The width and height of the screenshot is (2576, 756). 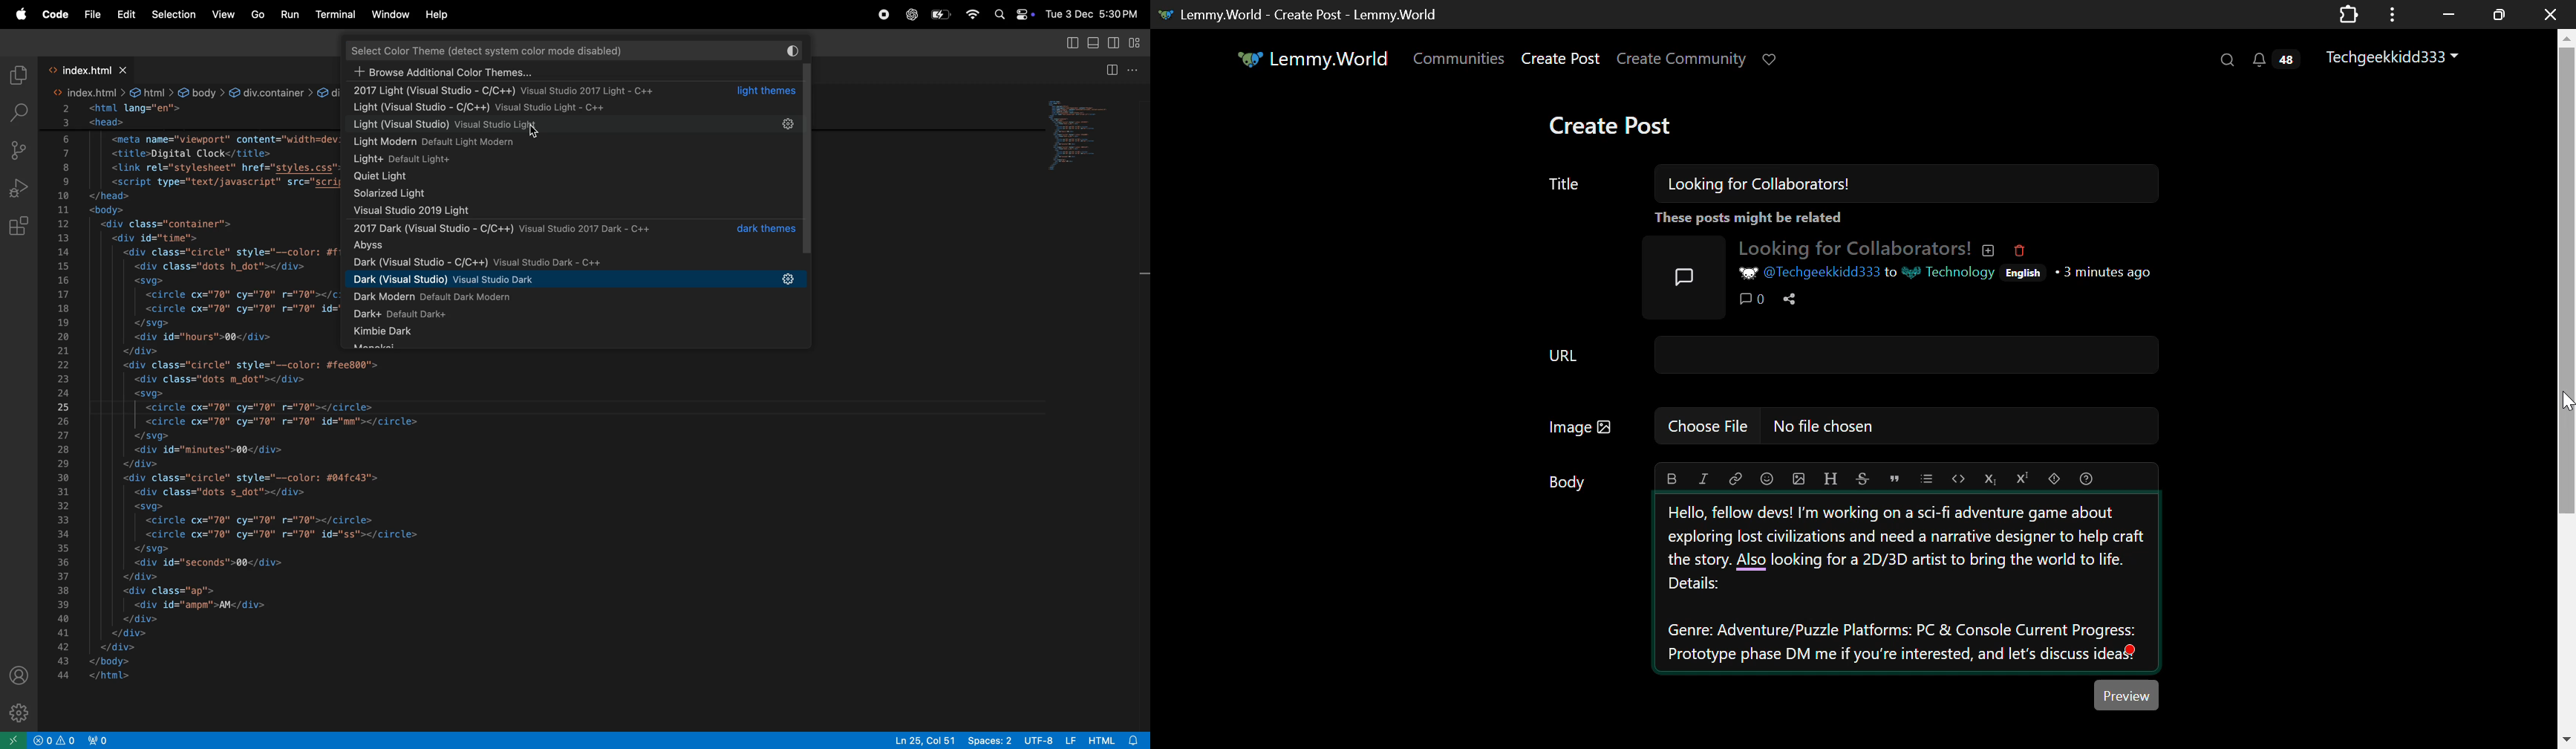 What do you see at coordinates (283, 741) in the screenshot?
I see `waiting or second chord` at bounding box center [283, 741].